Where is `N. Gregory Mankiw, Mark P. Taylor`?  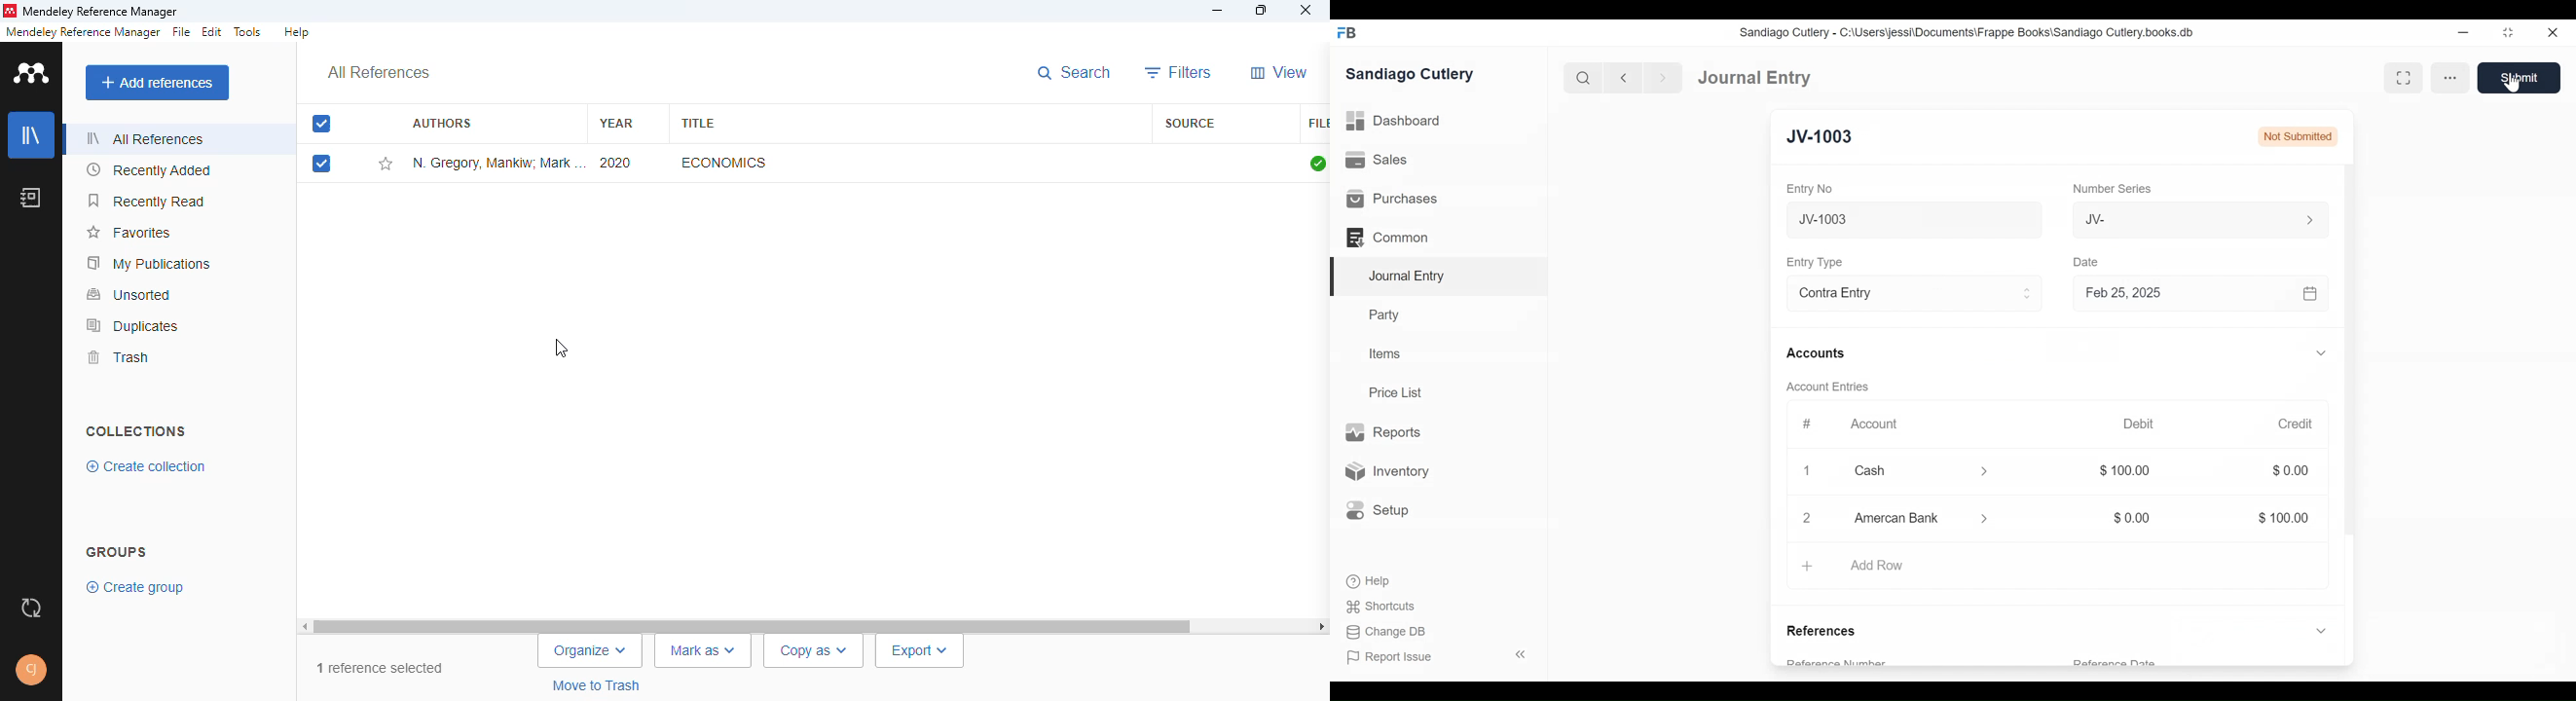
N. Gregory Mankiw, Mark P. Taylor is located at coordinates (497, 163).